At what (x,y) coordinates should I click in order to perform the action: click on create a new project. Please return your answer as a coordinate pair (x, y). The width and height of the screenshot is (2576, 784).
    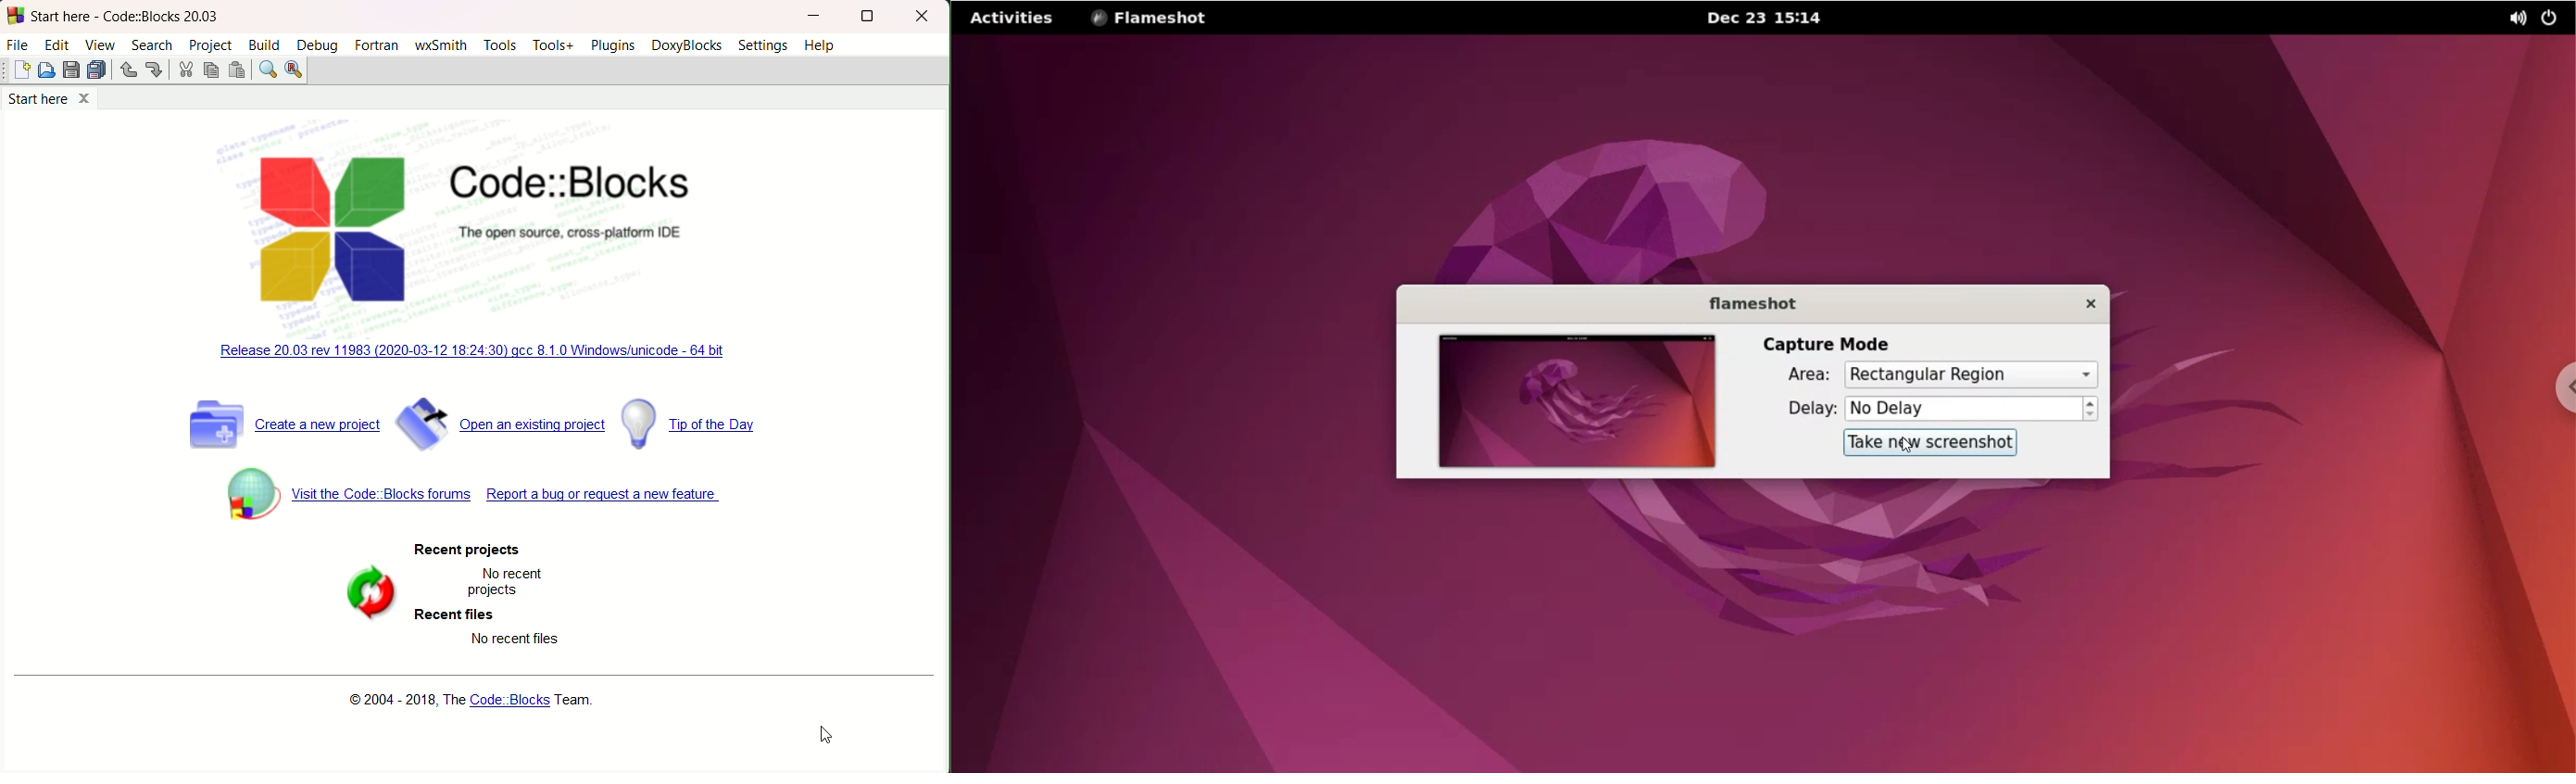
    Looking at the image, I should click on (283, 422).